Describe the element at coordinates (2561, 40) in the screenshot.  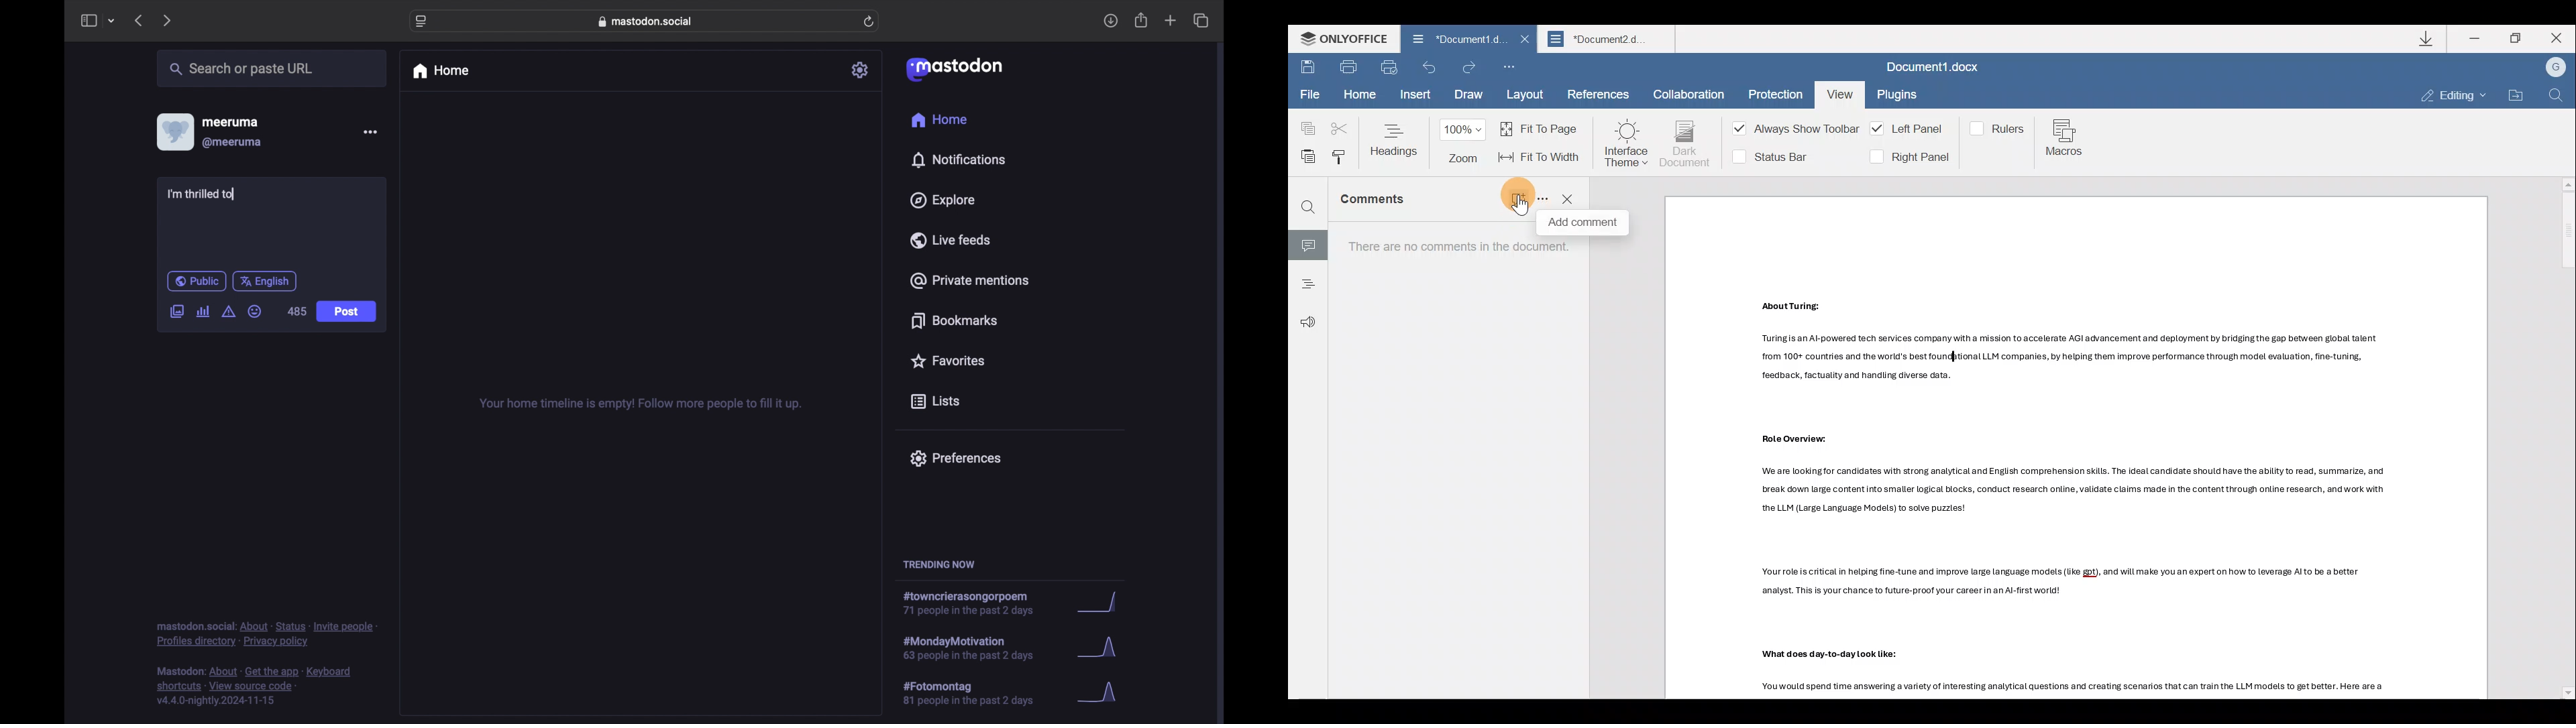
I see `Close` at that location.